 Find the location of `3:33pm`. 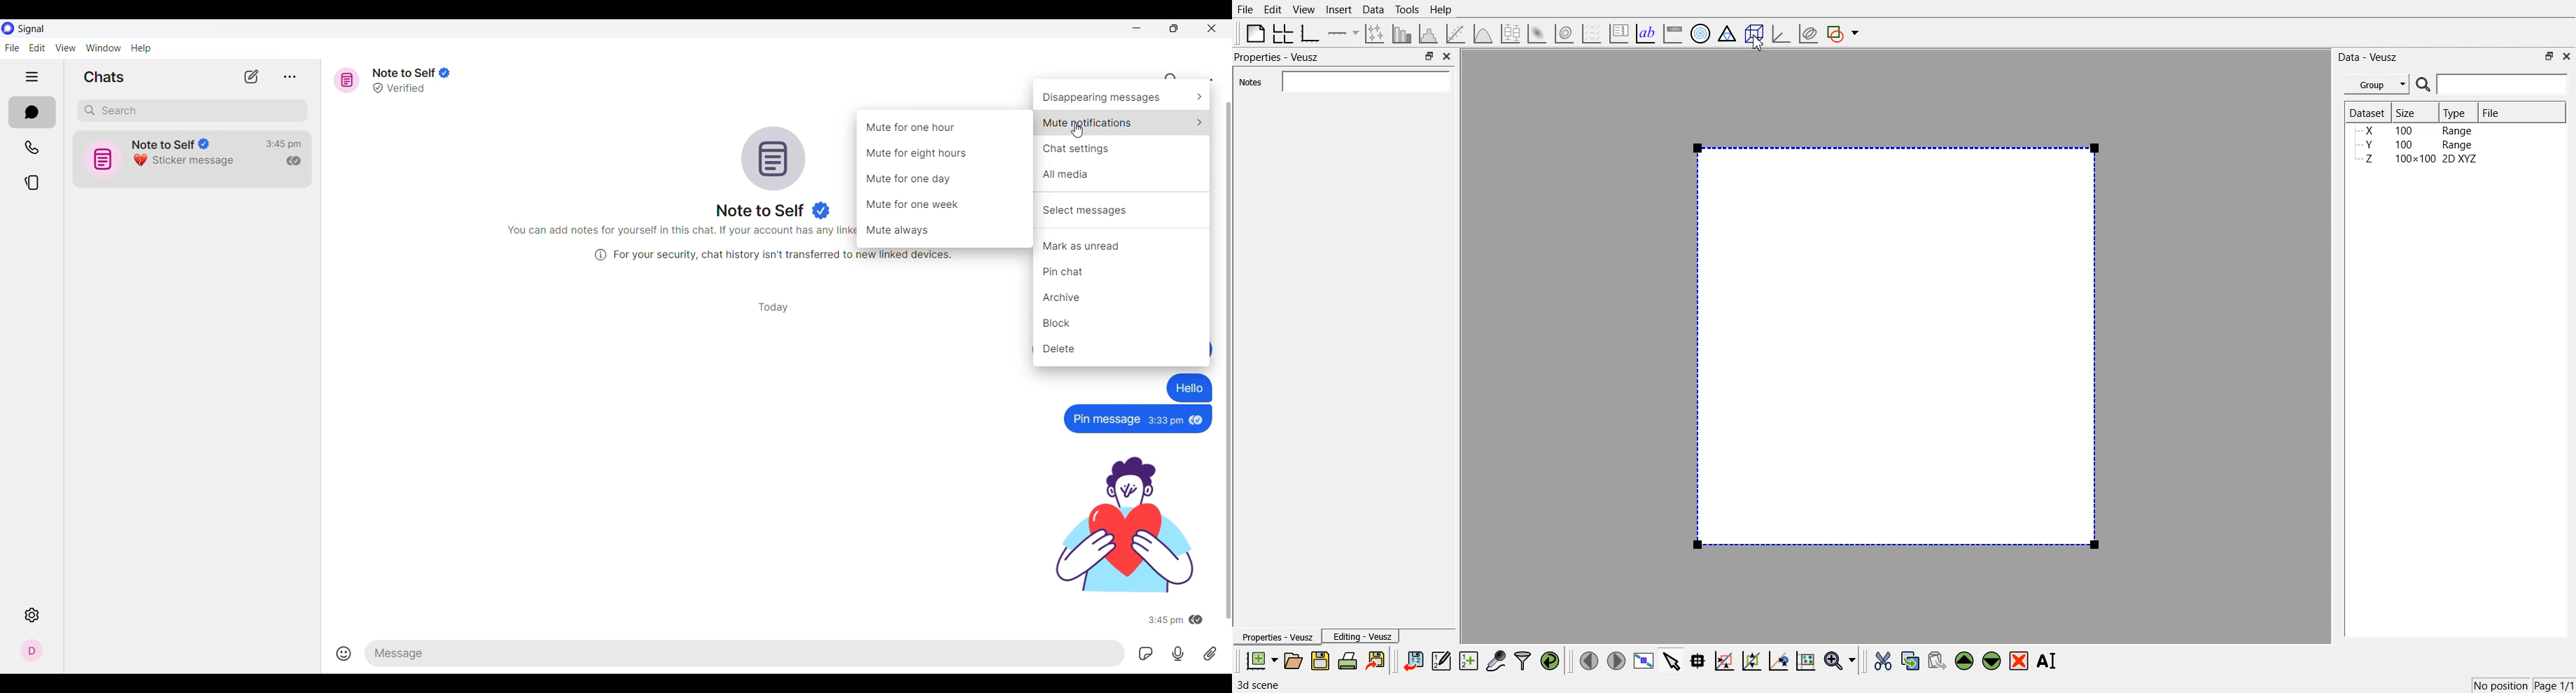

3:33pm is located at coordinates (1165, 421).